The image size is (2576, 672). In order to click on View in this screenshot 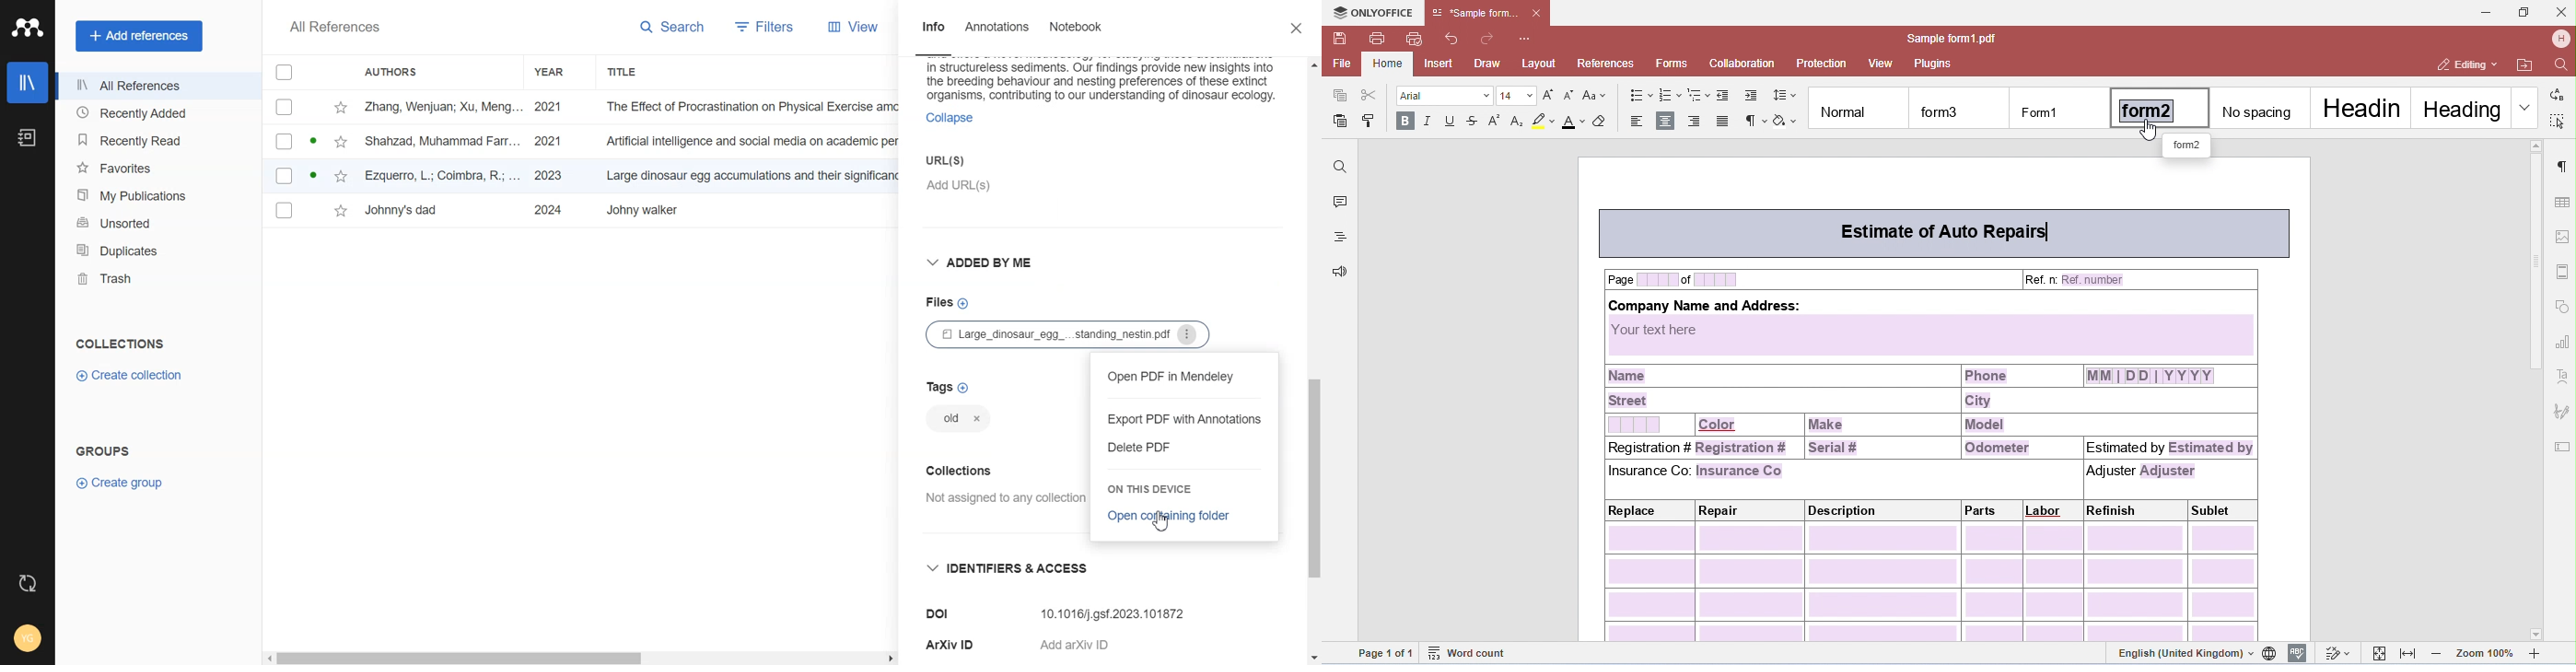, I will do `click(858, 26)`.